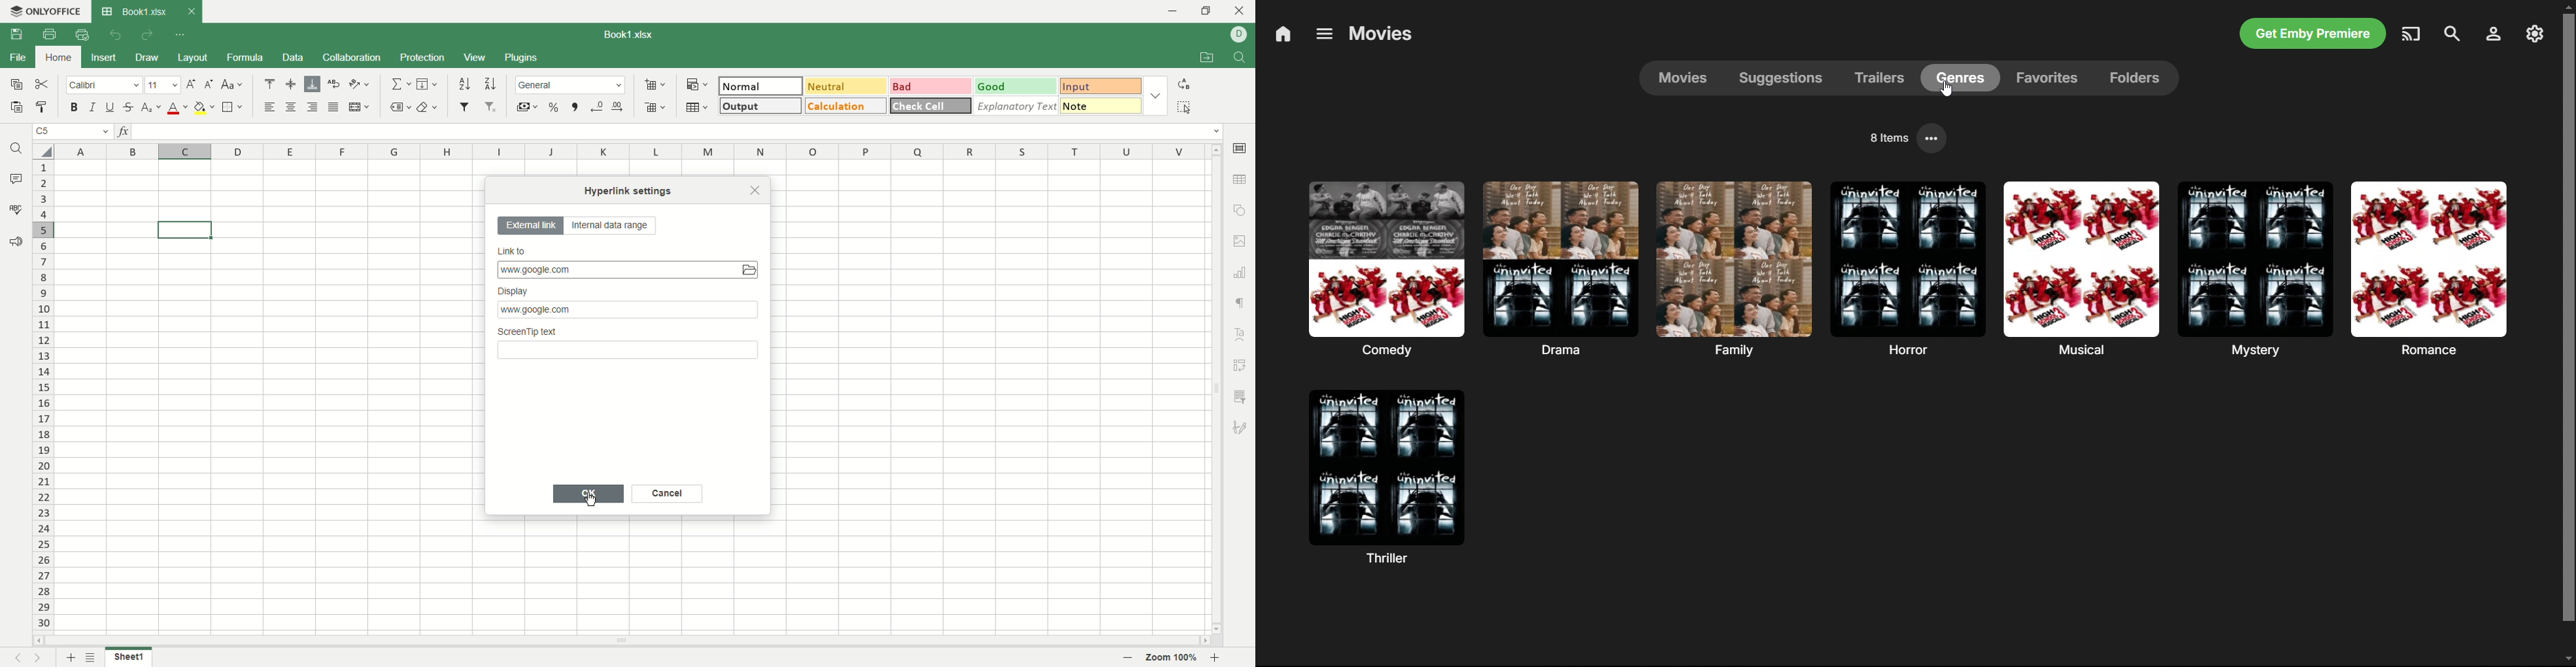 This screenshot has width=2576, height=672. Describe the element at coordinates (335, 84) in the screenshot. I see `wrap text` at that location.